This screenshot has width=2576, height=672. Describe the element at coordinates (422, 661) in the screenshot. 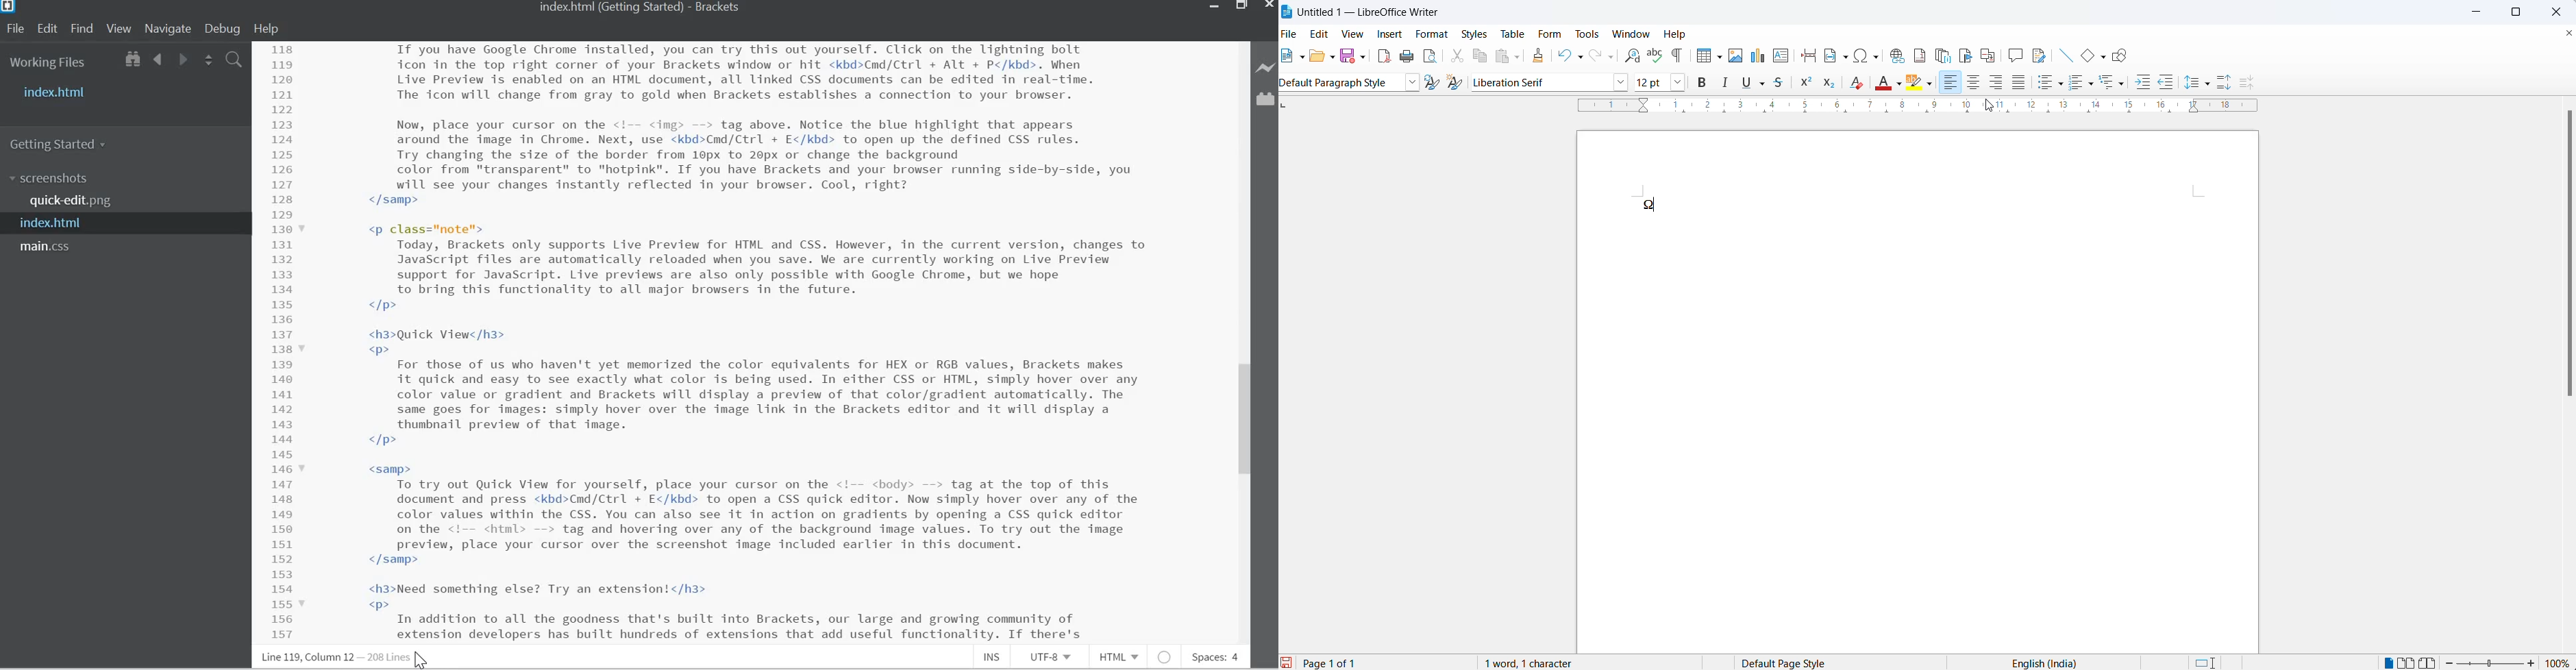

I see `Cursor` at that location.